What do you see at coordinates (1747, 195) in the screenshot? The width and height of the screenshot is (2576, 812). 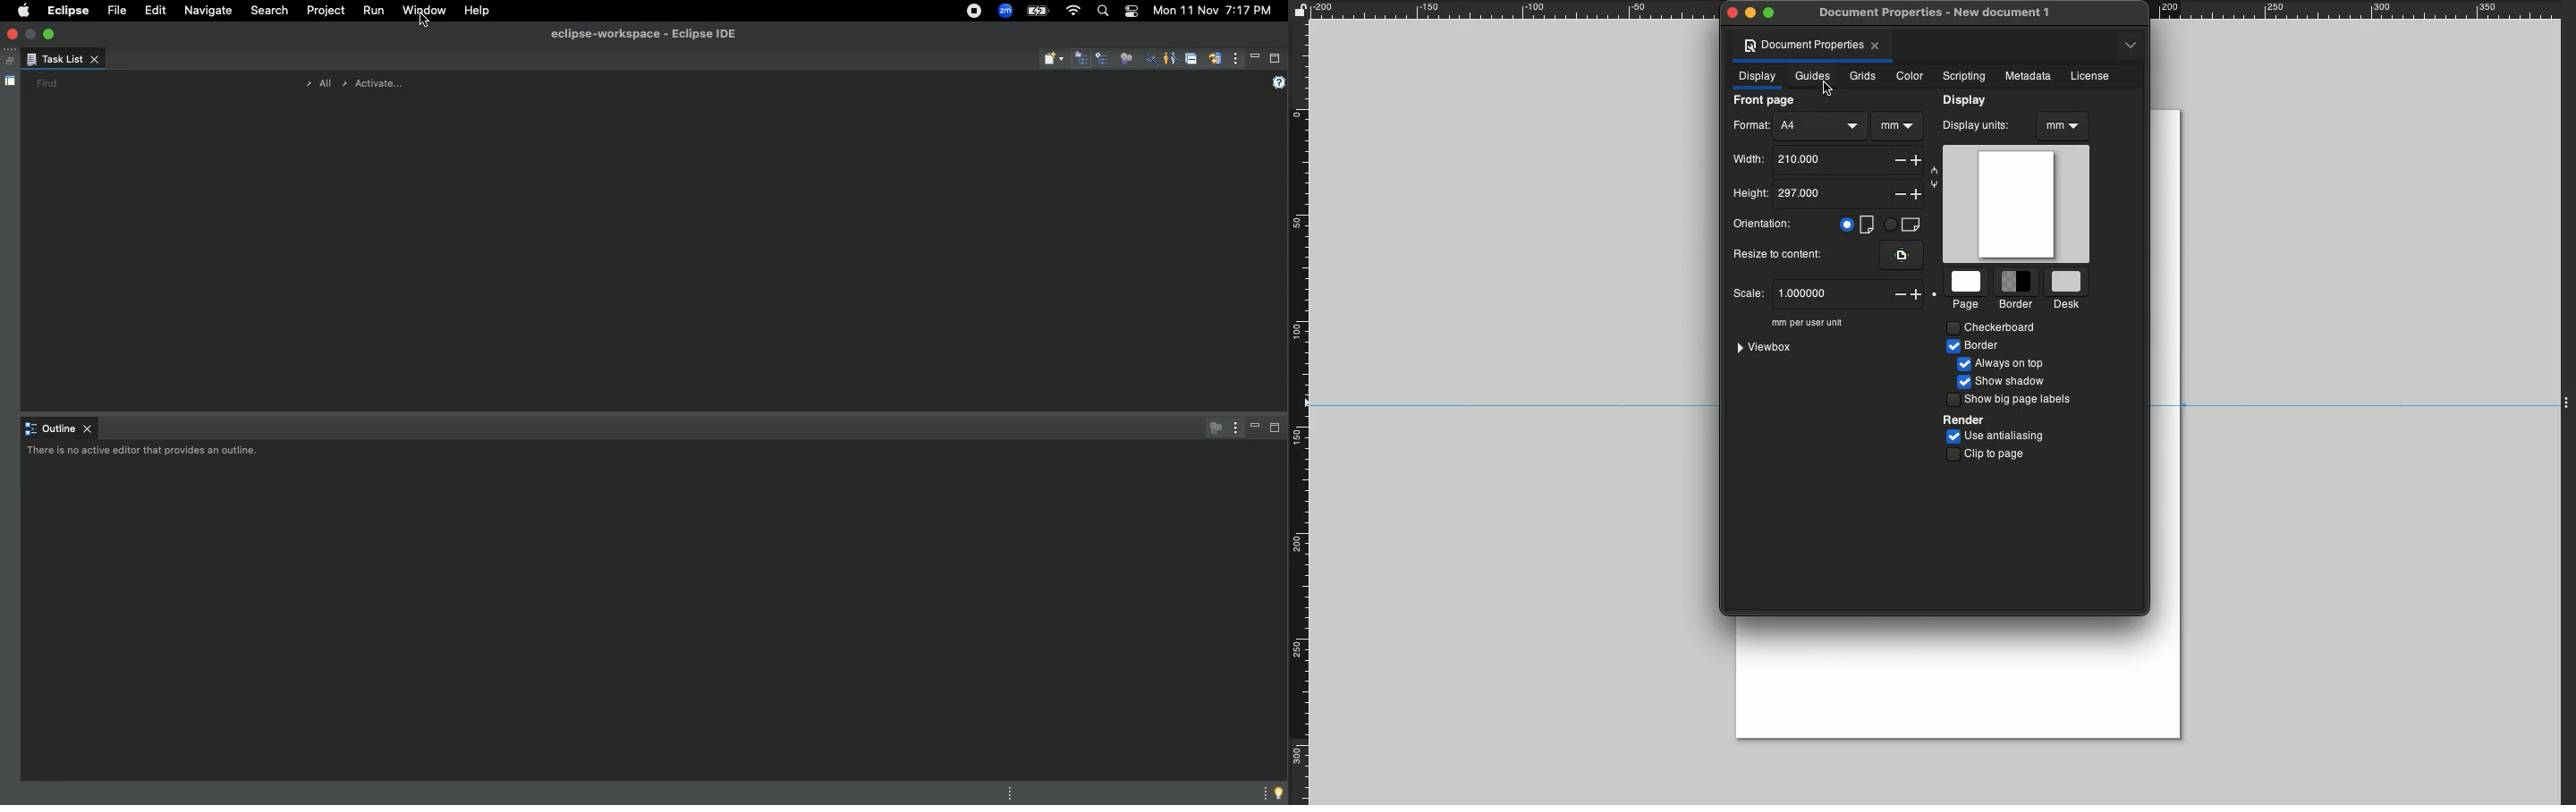 I see `Height` at bounding box center [1747, 195].